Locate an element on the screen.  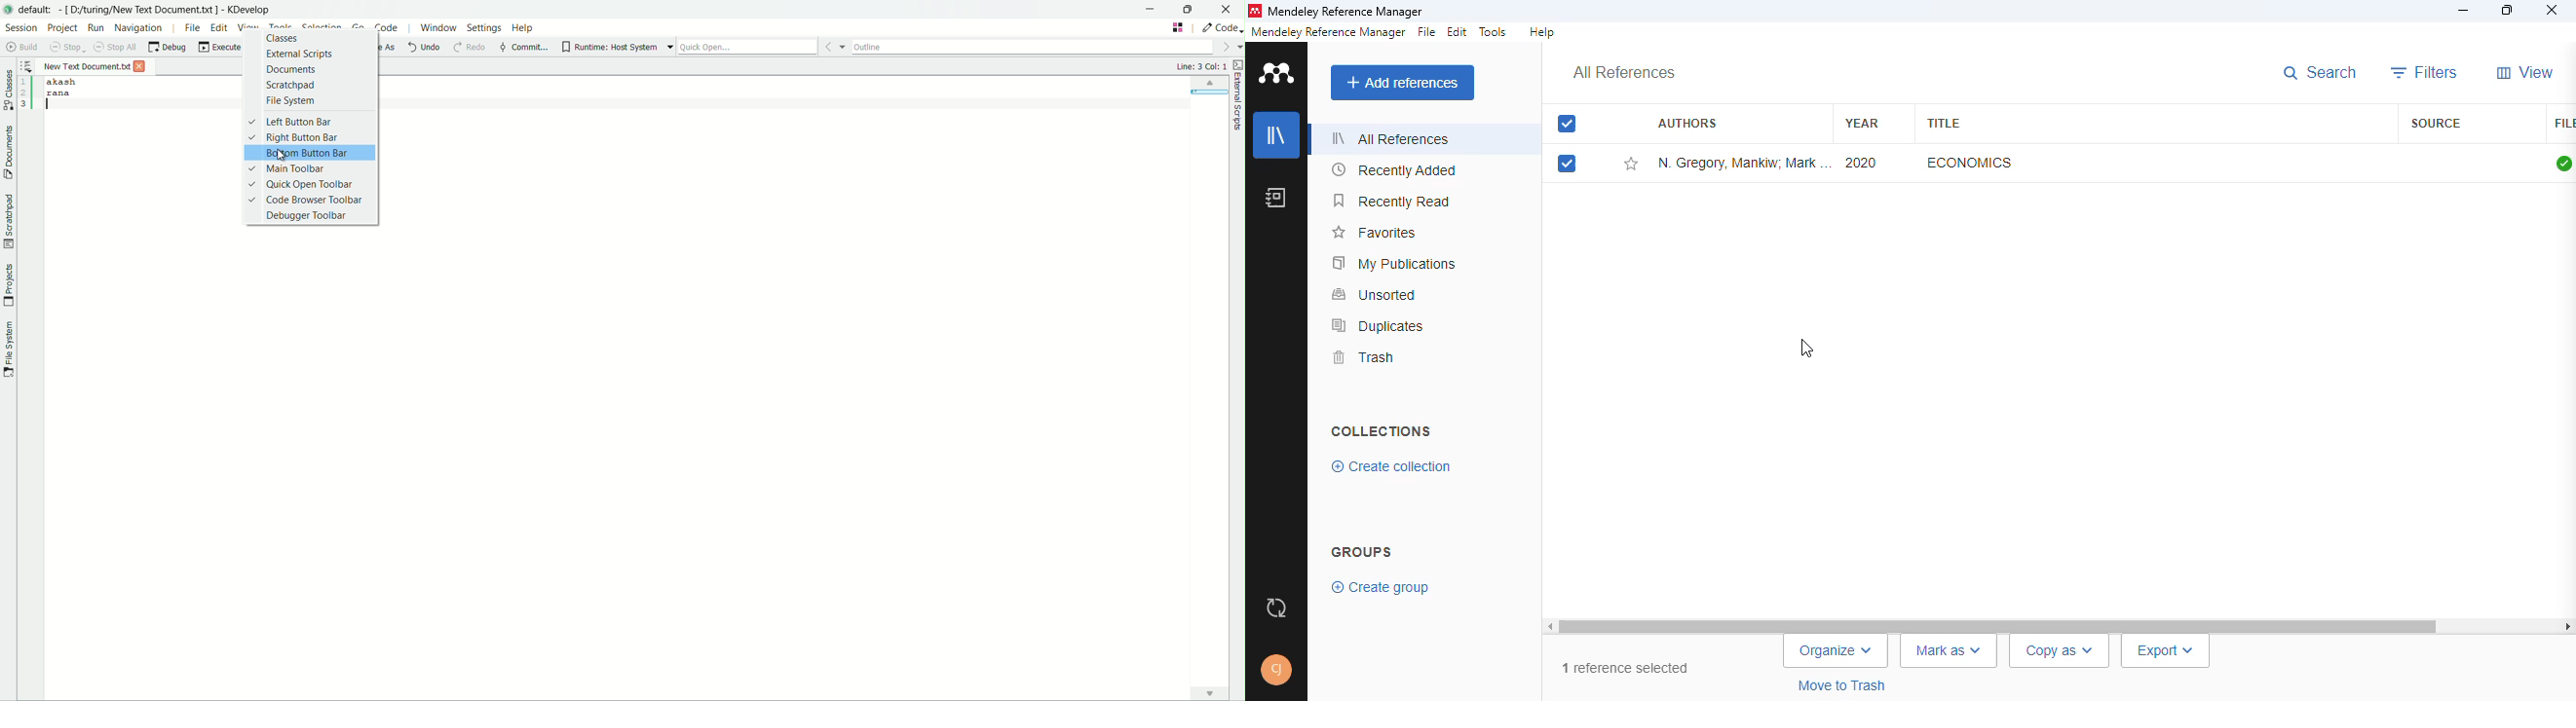
move to trash is located at coordinates (1844, 685).